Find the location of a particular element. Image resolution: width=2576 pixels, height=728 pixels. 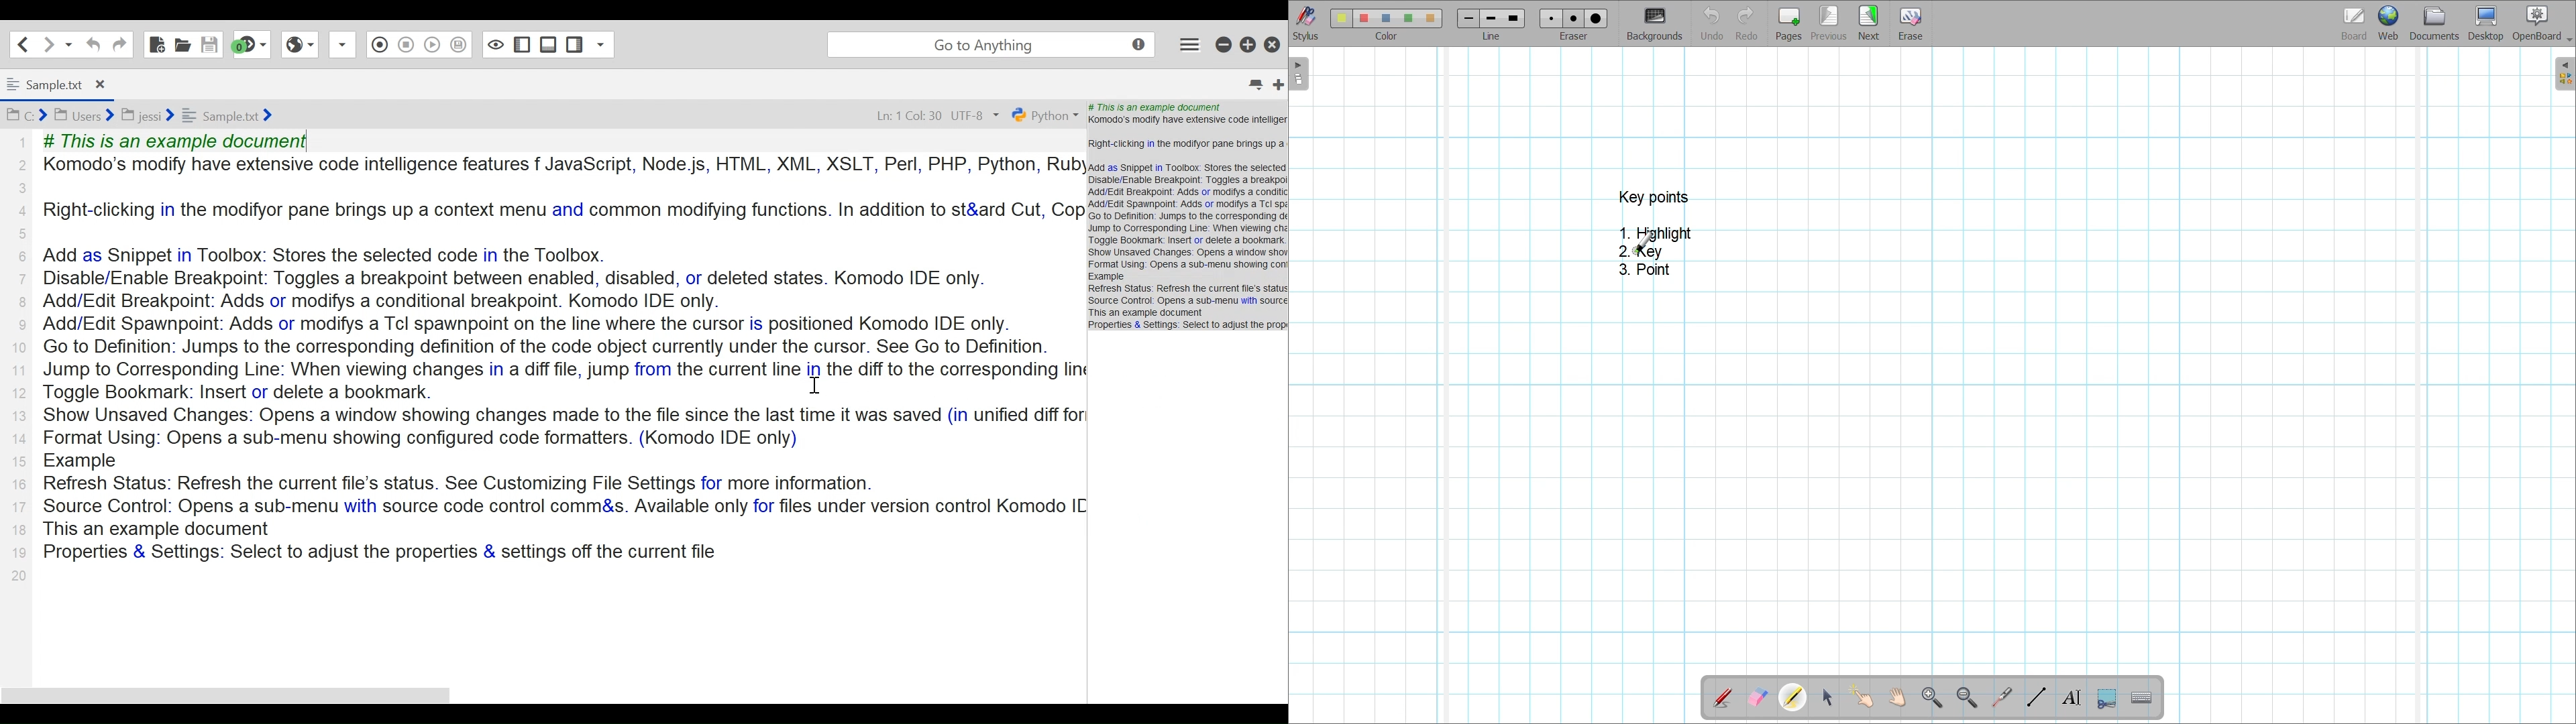

Close is located at coordinates (1273, 44).